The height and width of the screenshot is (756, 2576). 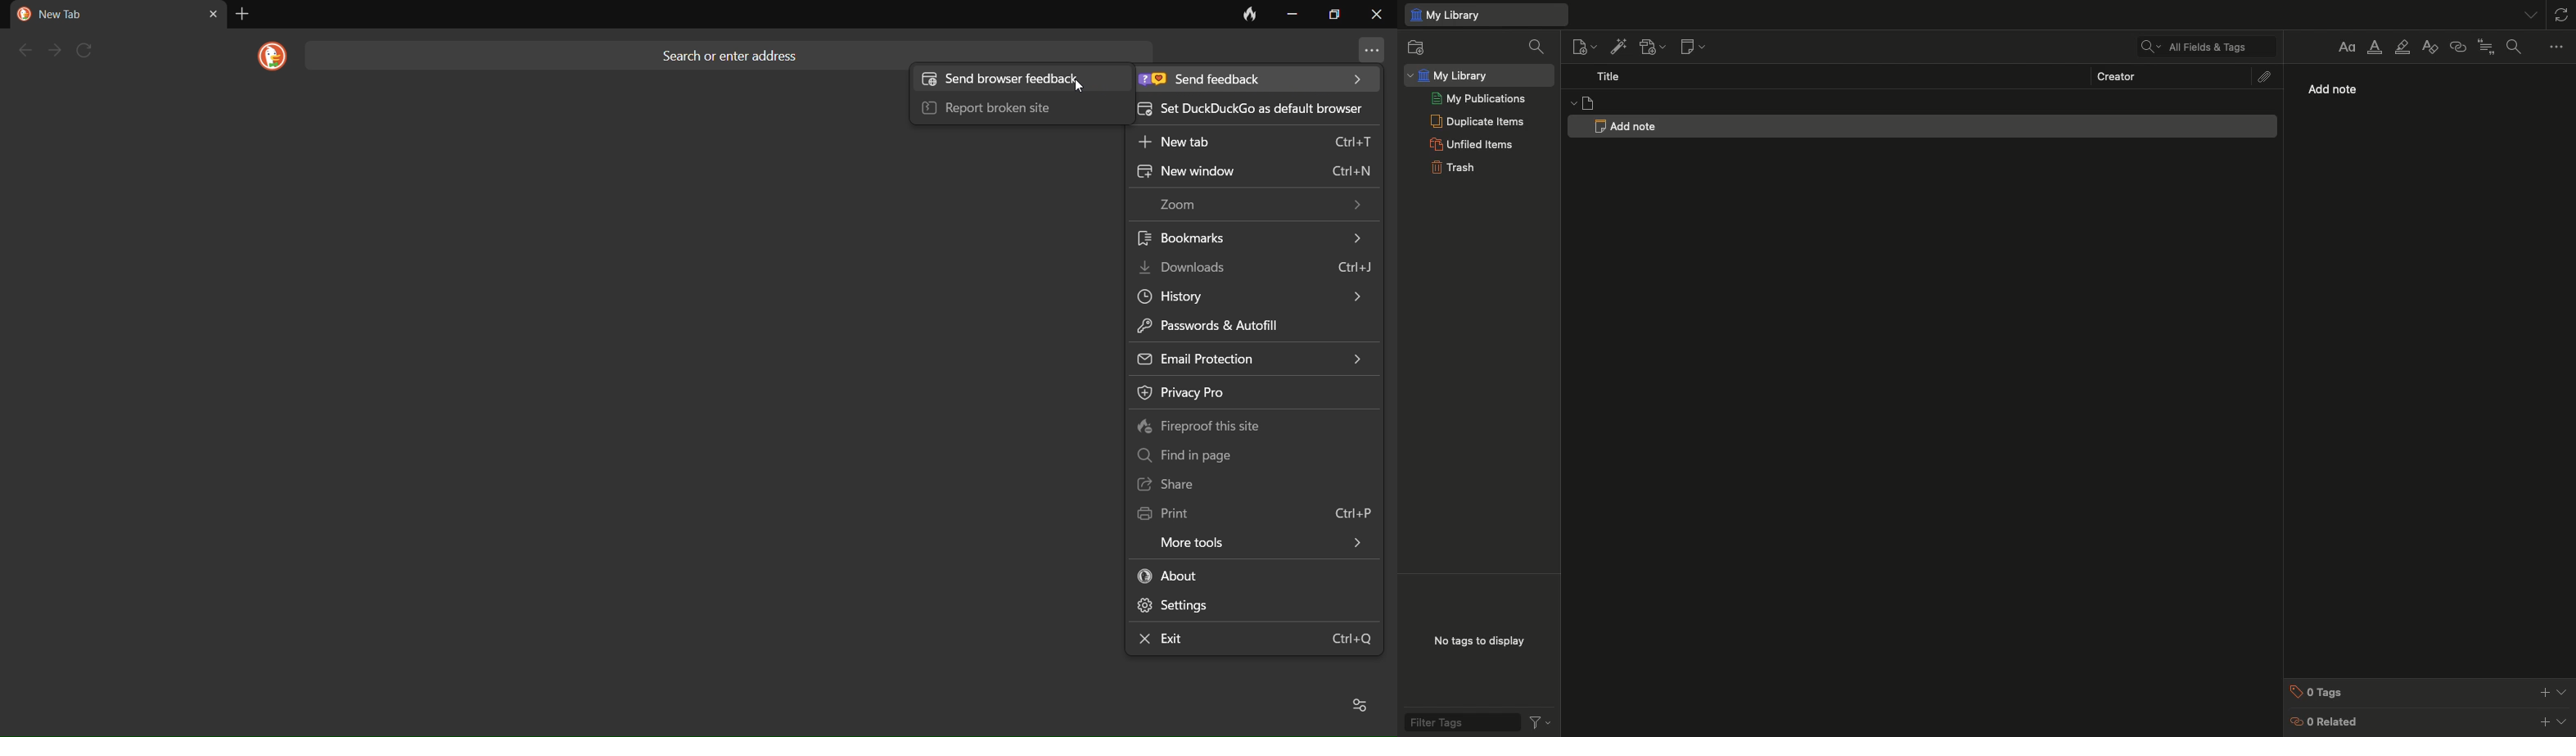 What do you see at coordinates (1252, 356) in the screenshot?
I see `email protection` at bounding box center [1252, 356].